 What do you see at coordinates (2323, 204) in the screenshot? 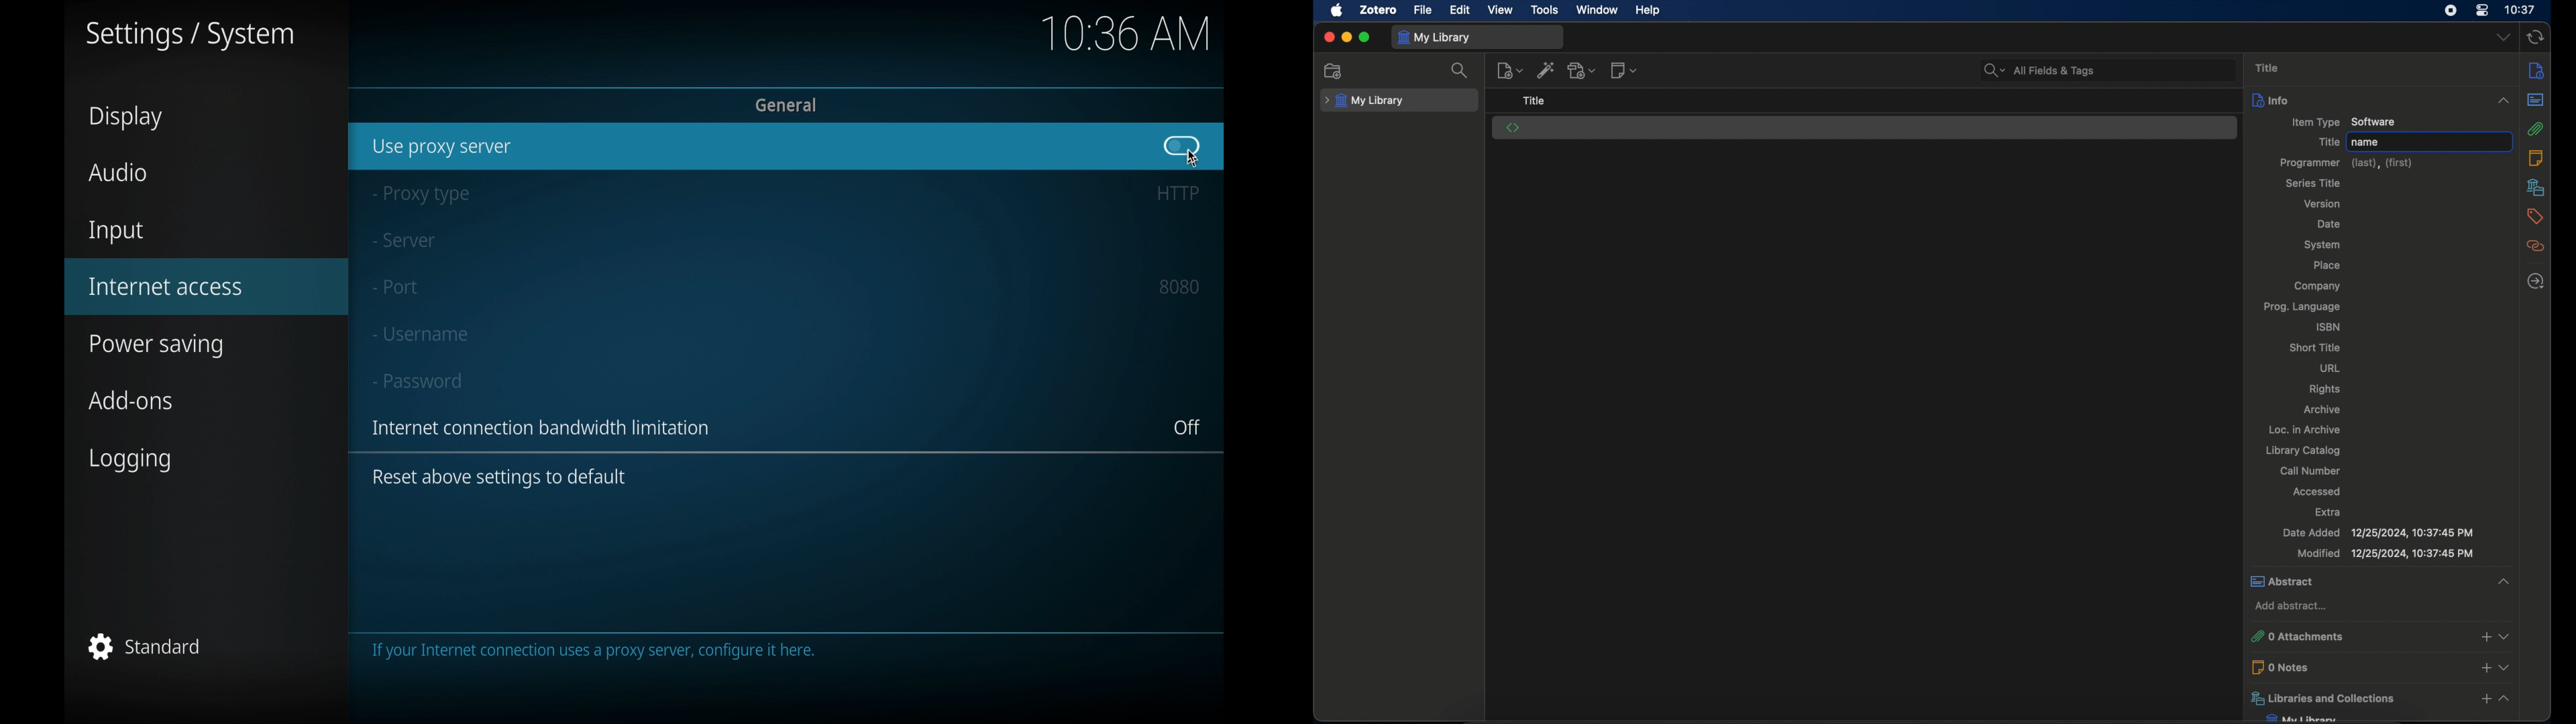
I see `version` at bounding box center [2323, 204].